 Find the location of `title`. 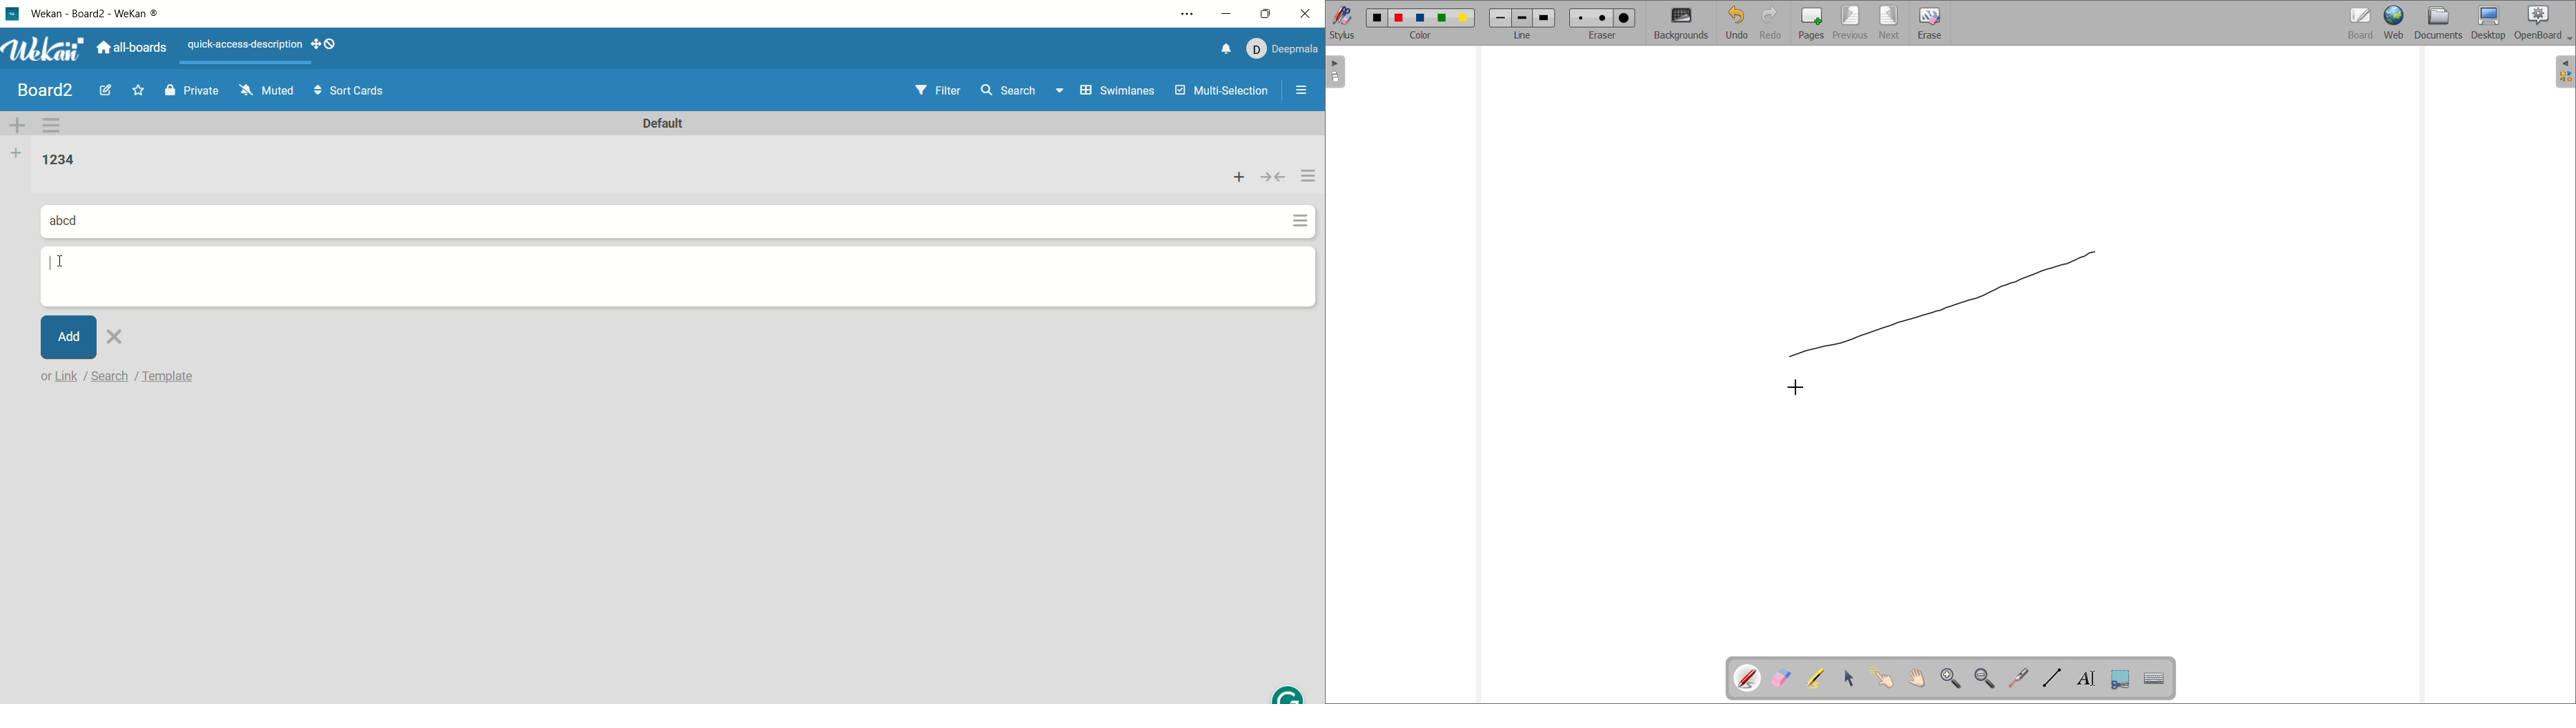

title is located at coordinates (41, 90).